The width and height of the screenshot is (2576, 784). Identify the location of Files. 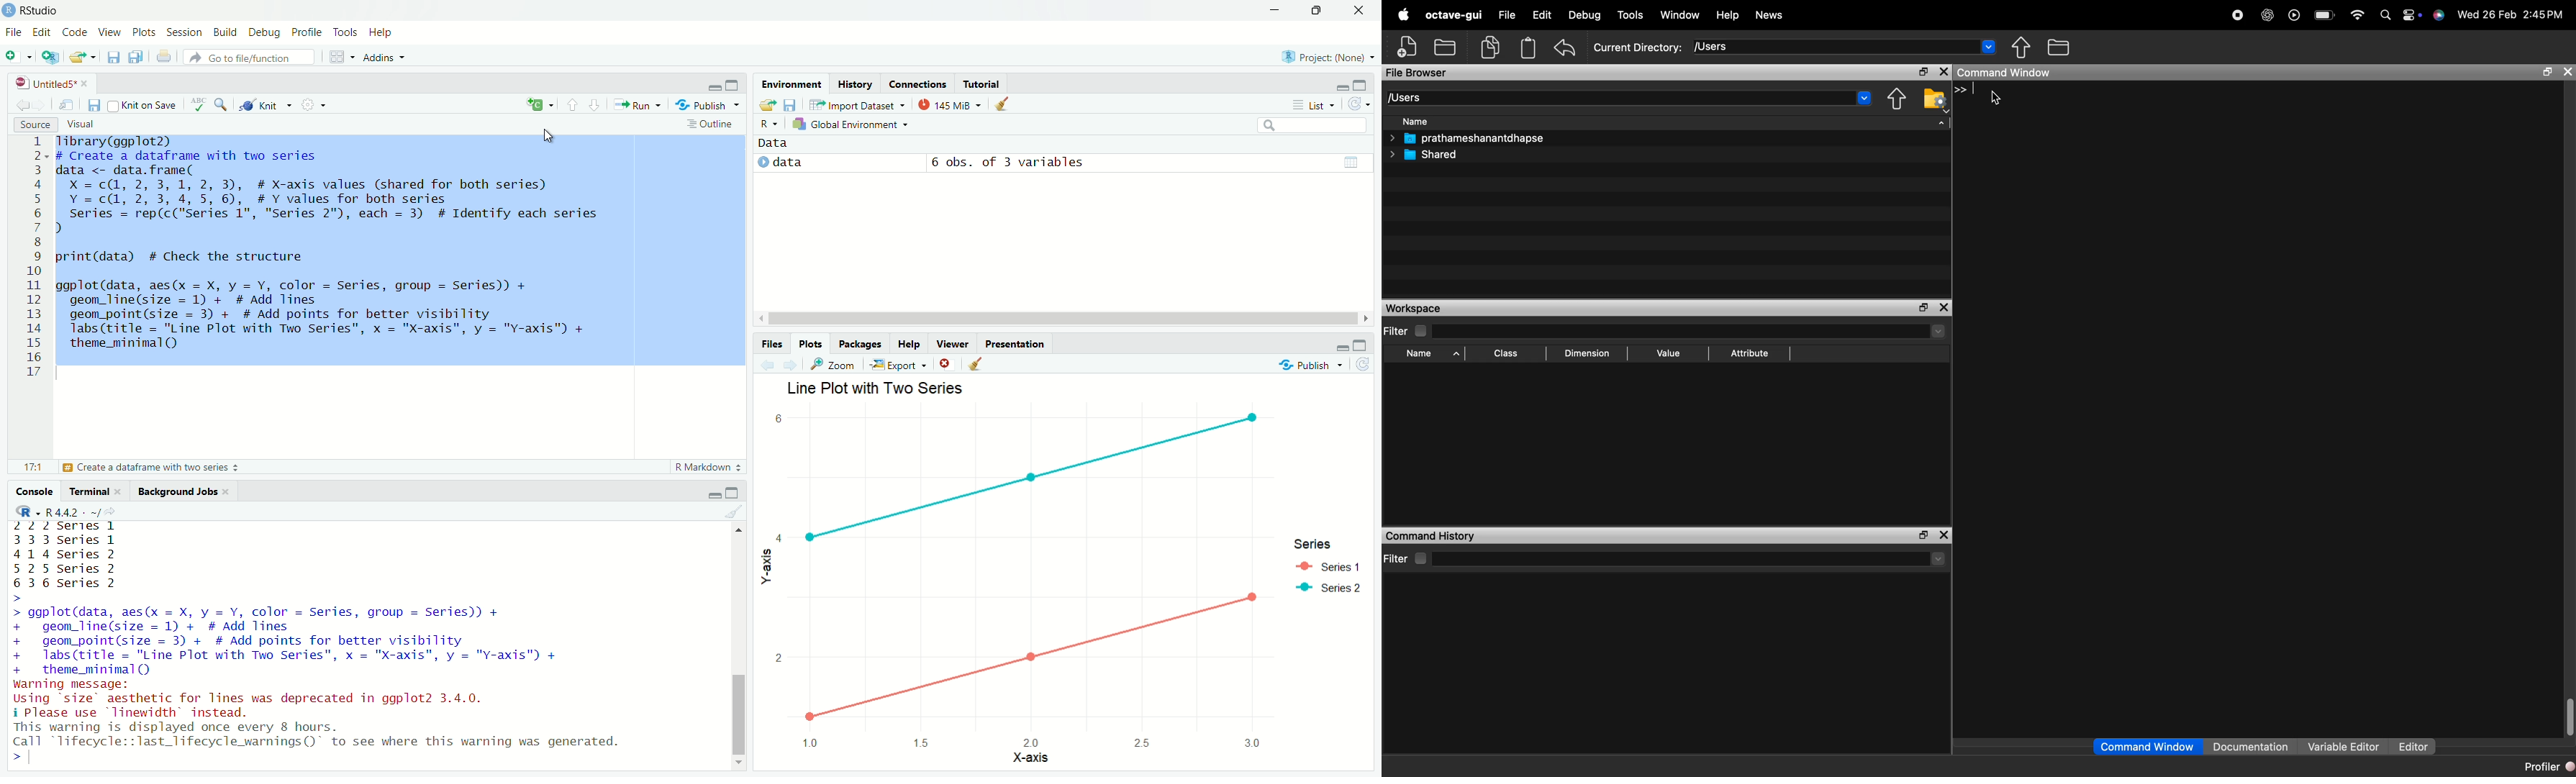
(771, 345).